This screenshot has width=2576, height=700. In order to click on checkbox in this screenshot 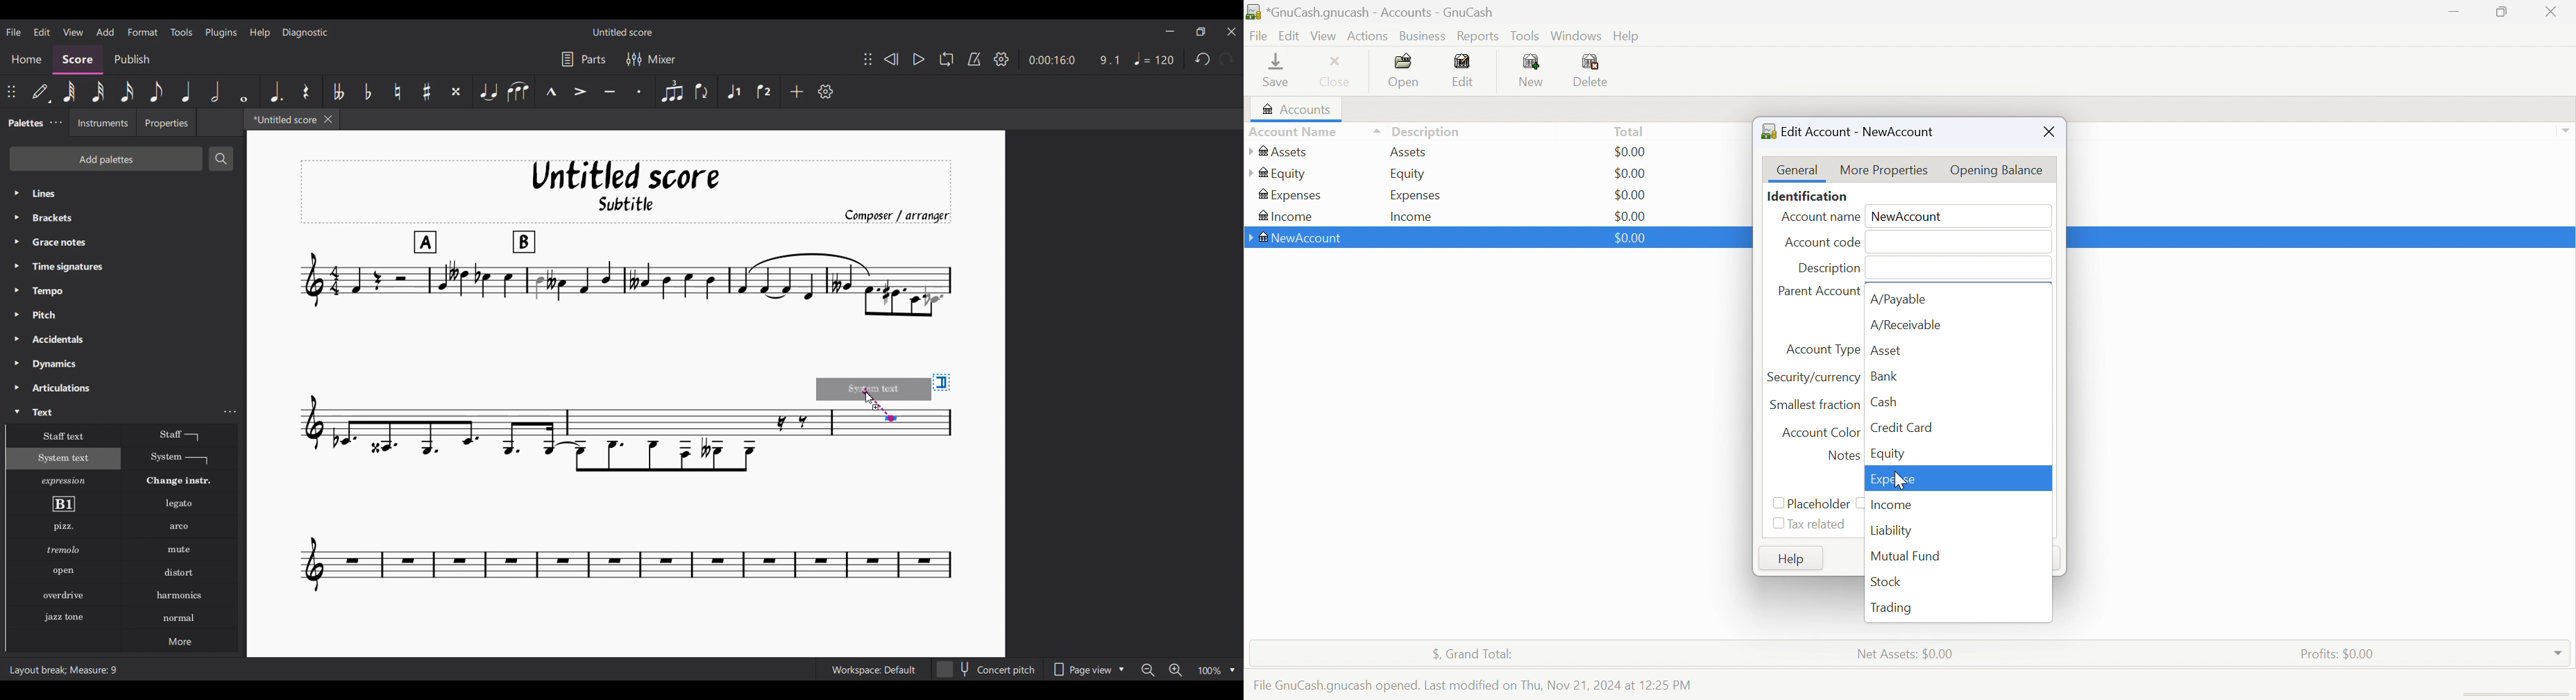, I will do `click(1861, 504)`.